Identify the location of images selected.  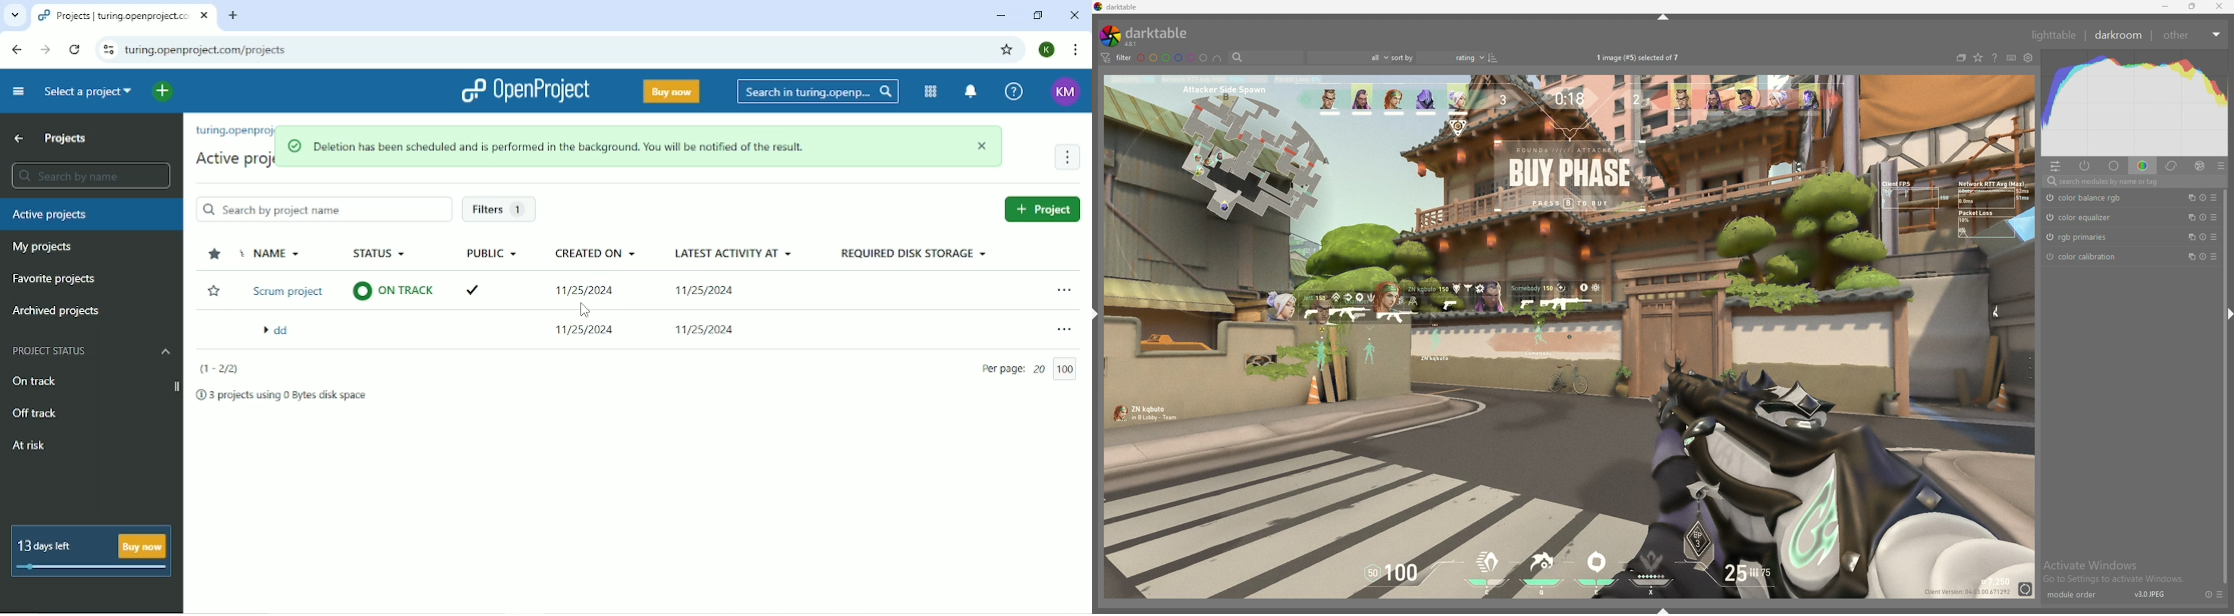
(1640, 57).